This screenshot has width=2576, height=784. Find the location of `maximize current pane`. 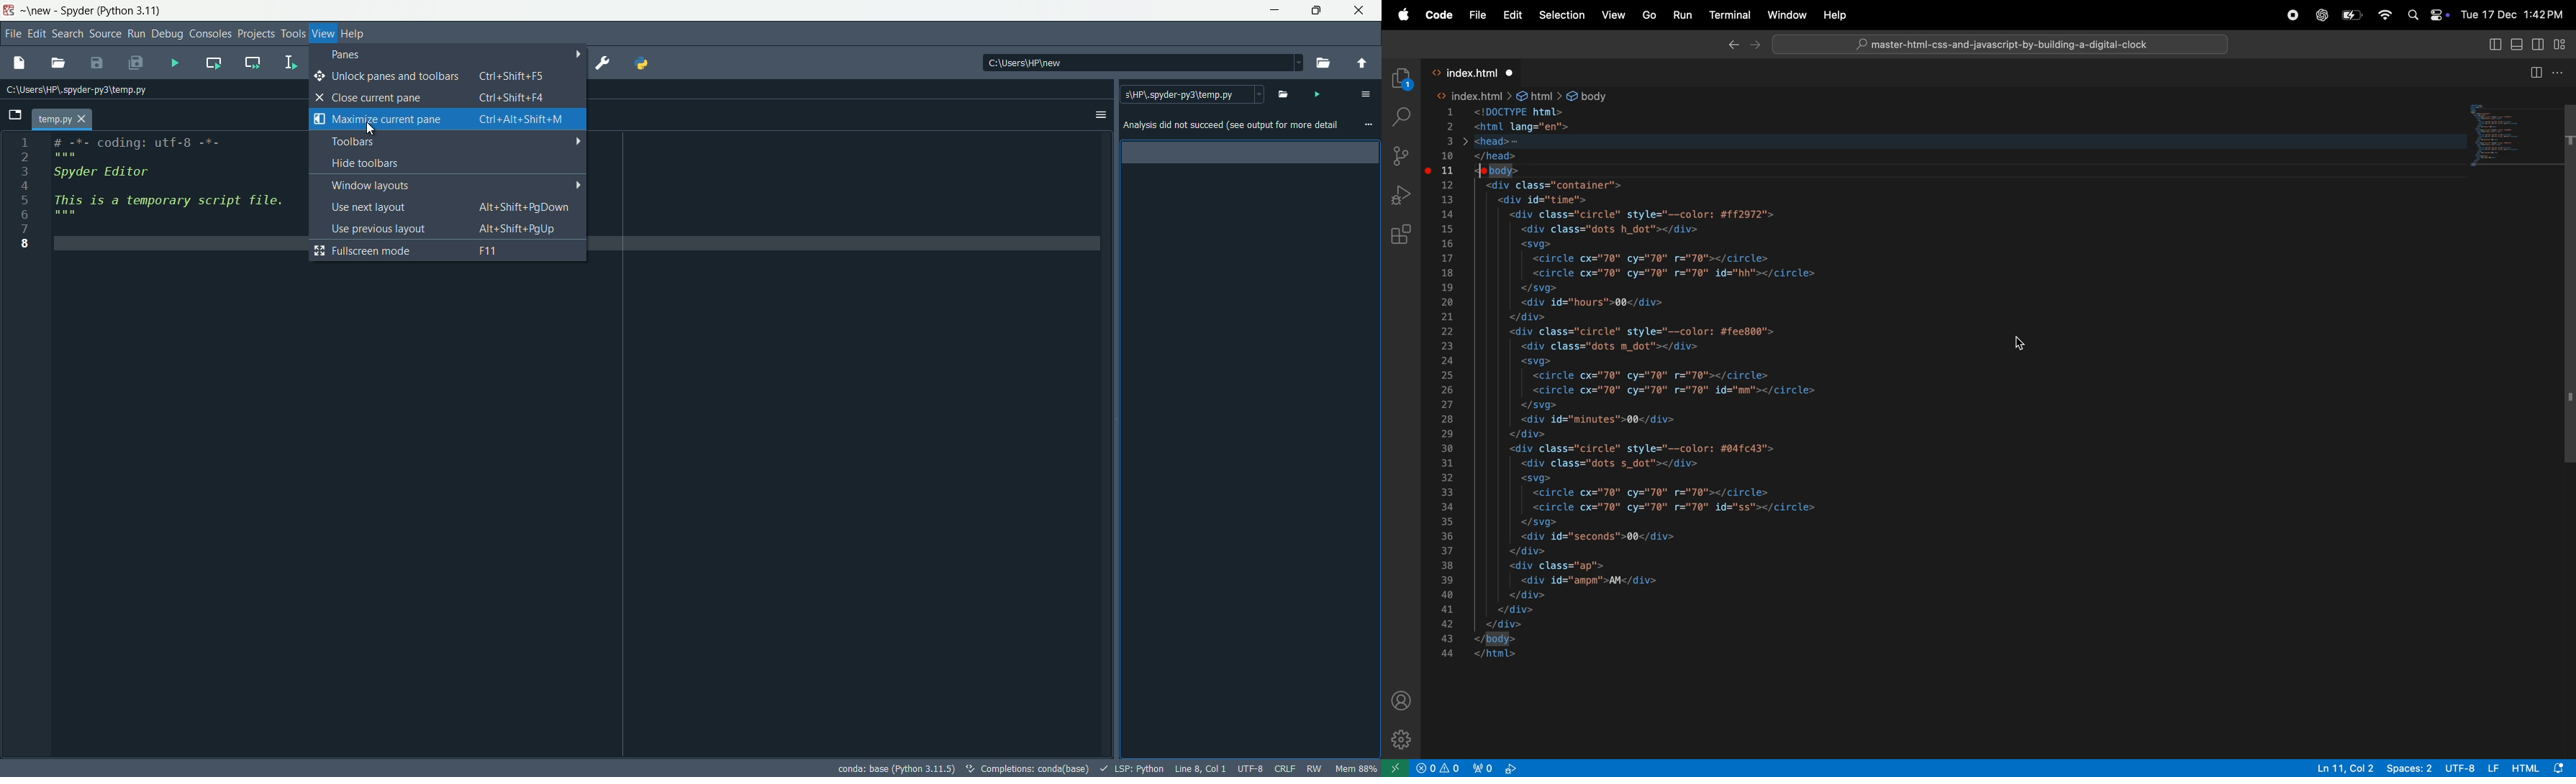

maximize current pane is located at coordinates (446, 119).